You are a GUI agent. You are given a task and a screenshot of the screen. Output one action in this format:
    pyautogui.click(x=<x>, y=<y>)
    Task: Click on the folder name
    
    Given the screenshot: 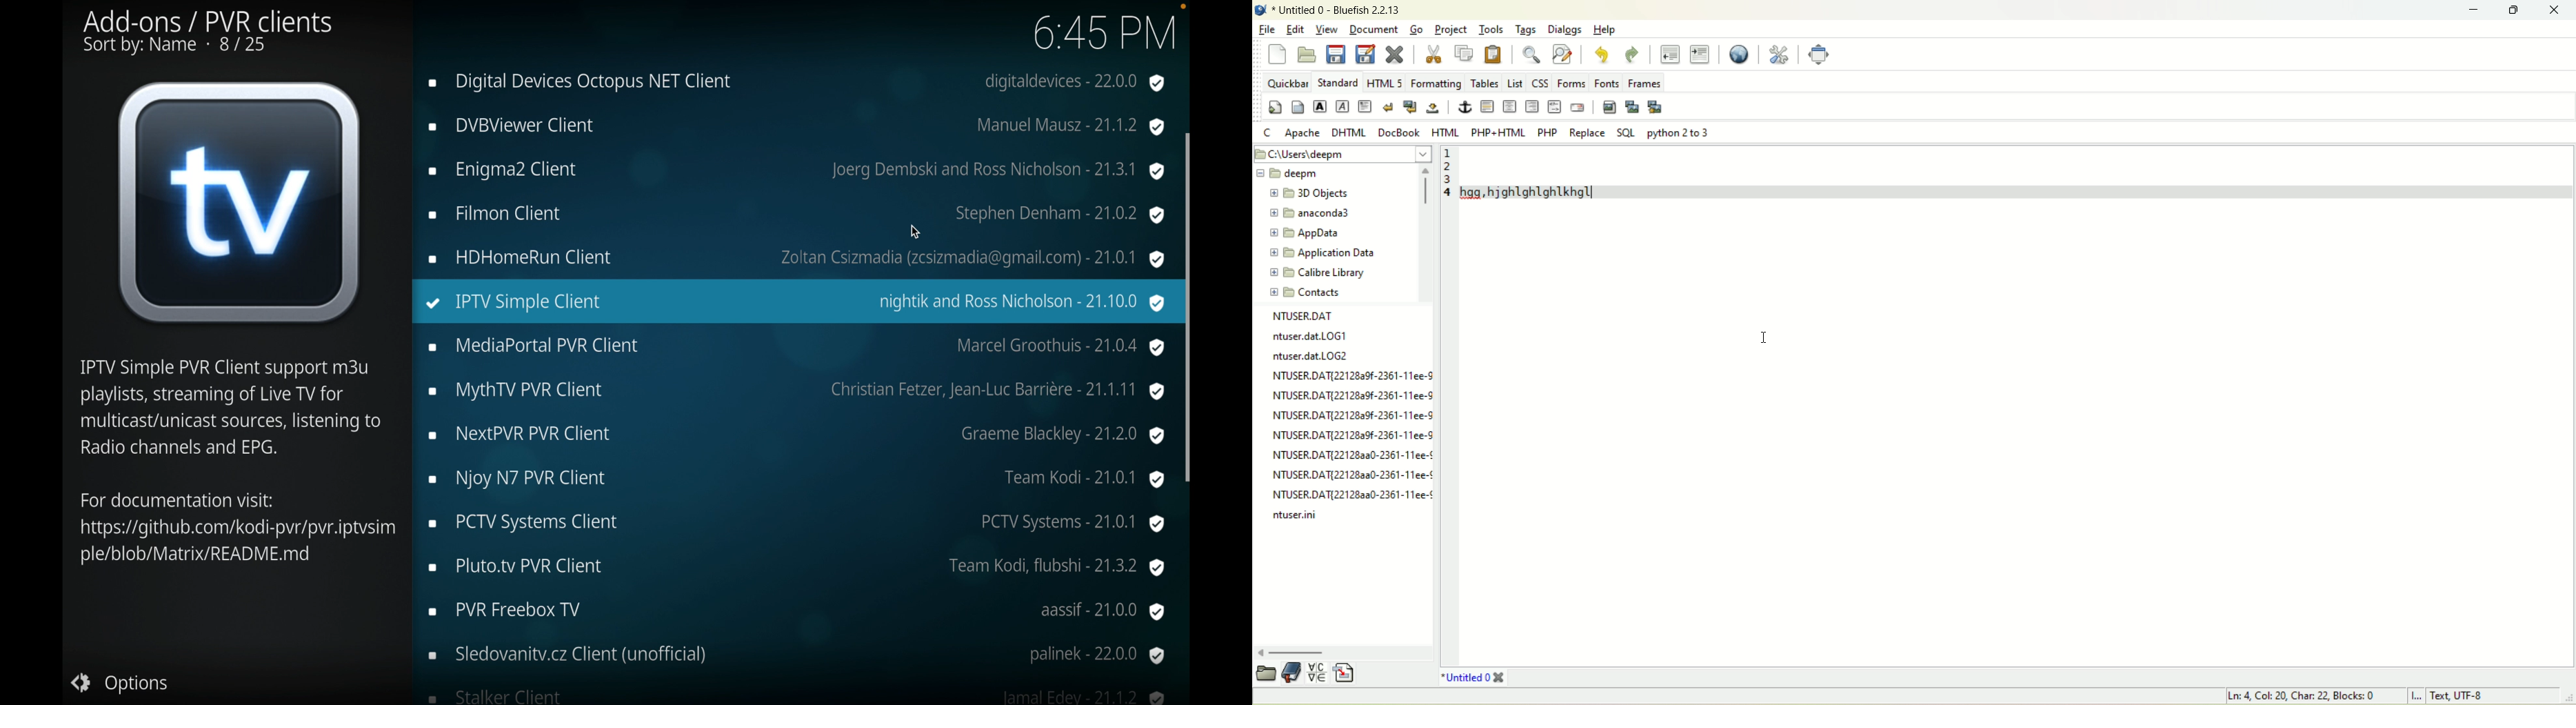 What is the action you would take?
    pyautogui.click(x=1327, y=252)
    